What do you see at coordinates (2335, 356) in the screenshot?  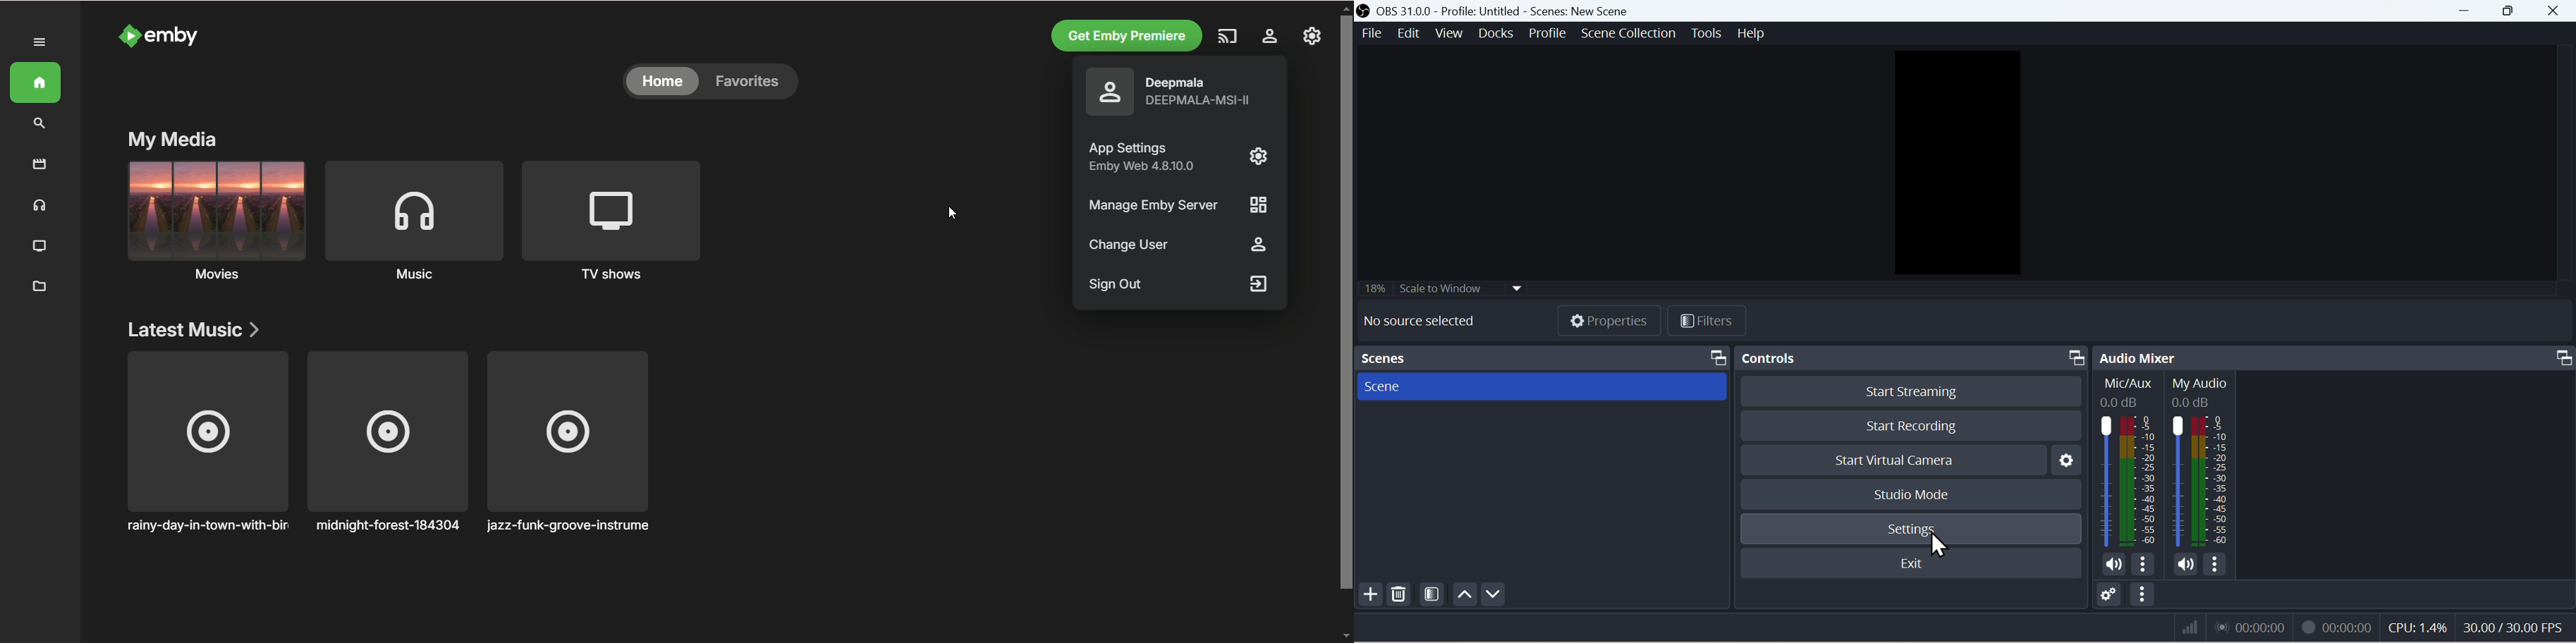 I see `Audio mixer` at bounding box center [2335, 356].